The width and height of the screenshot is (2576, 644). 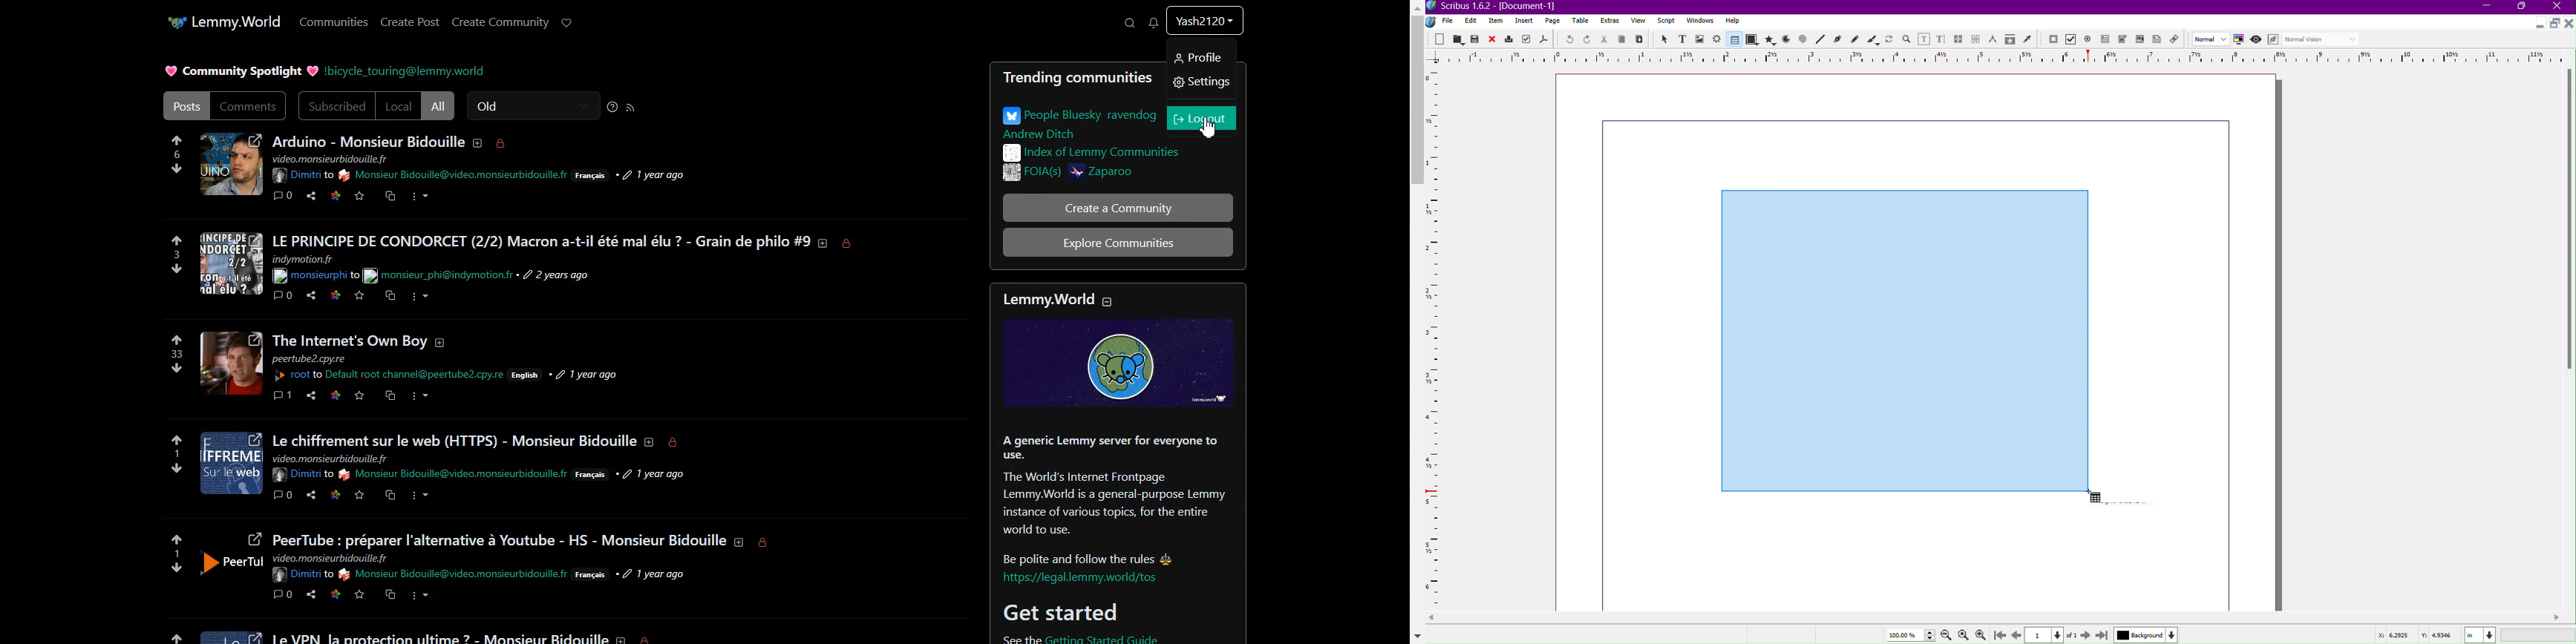 What do you see at coordinates (312, 396) in the screenshot?
I see `share` at bounding box center [312, 396].